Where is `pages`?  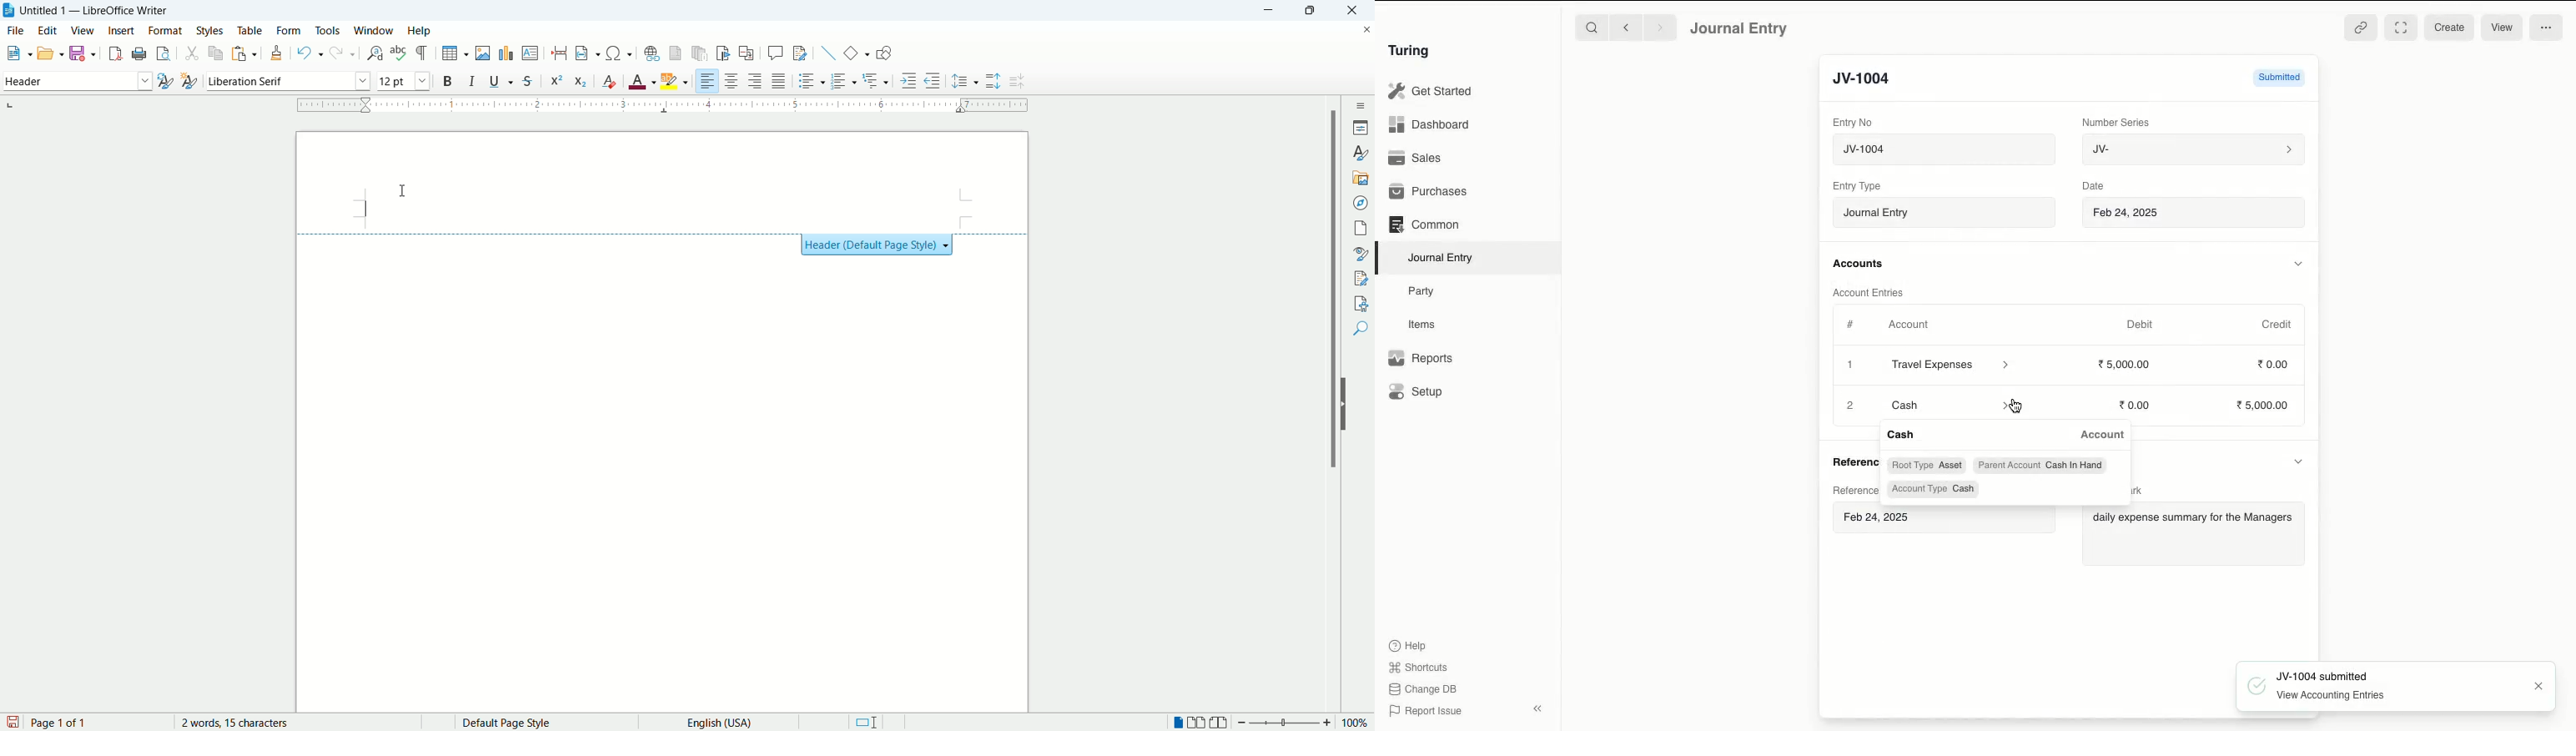 pages is located at coordinates (1363, 228).